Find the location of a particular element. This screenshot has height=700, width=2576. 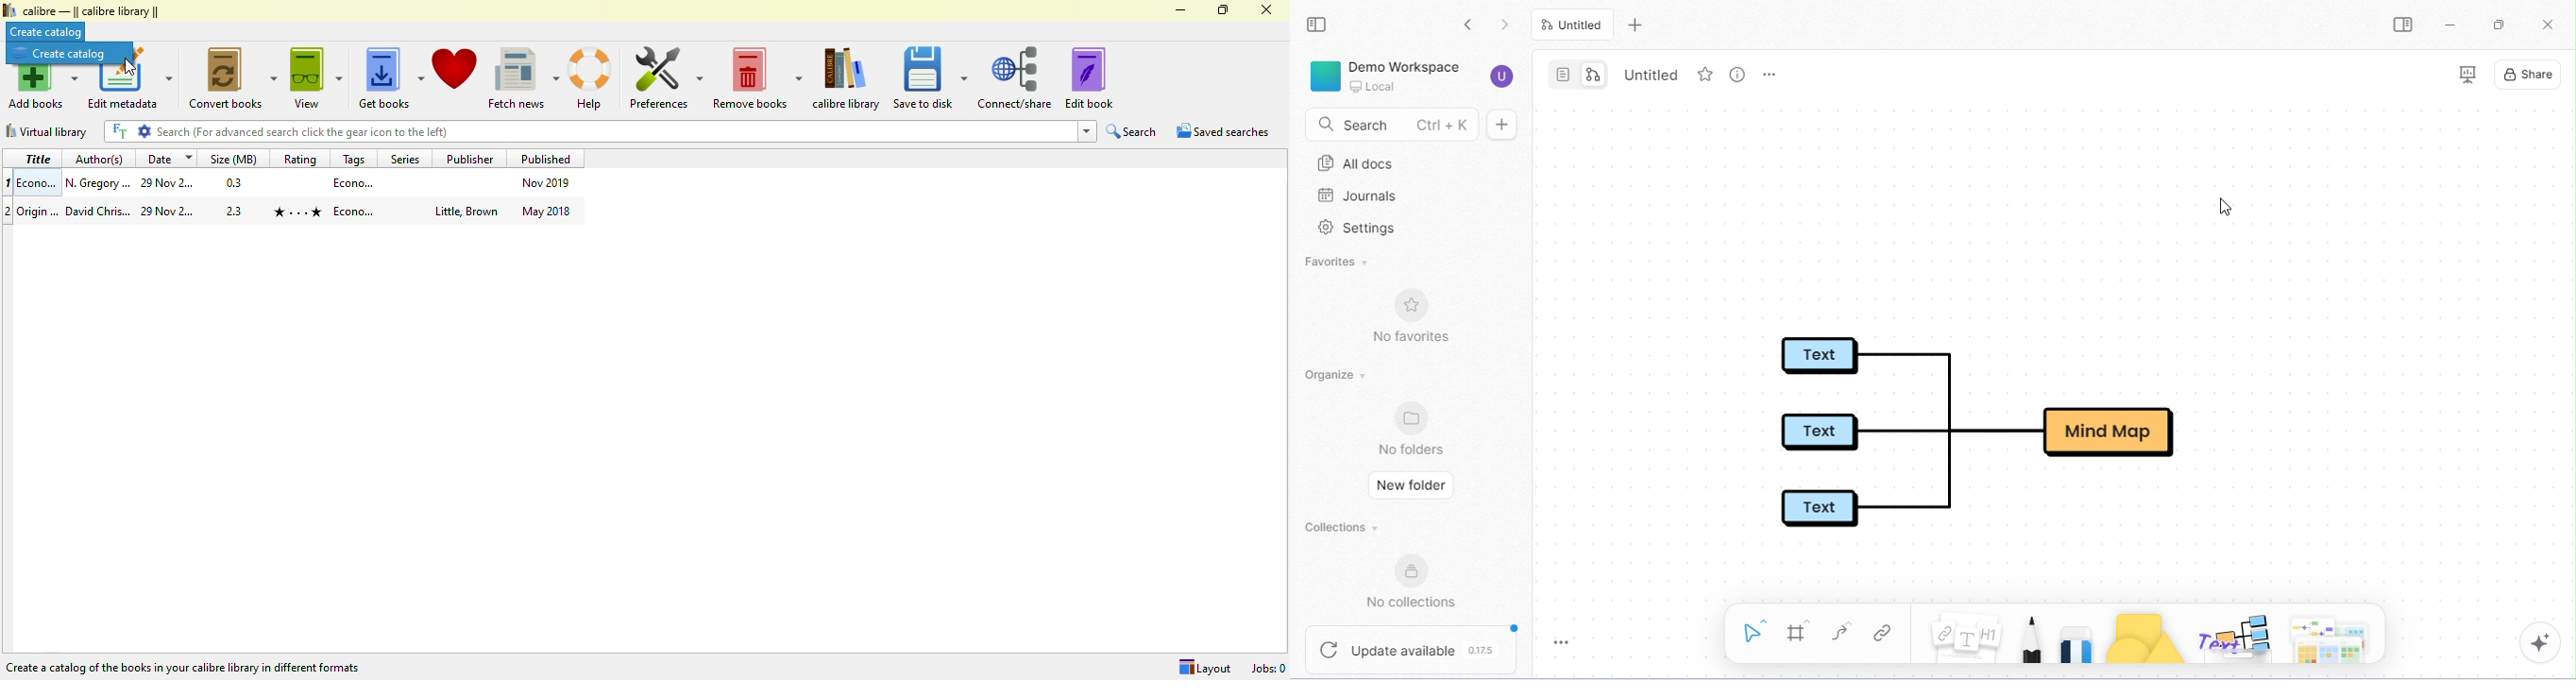

published is located at coordinates (547, 158).